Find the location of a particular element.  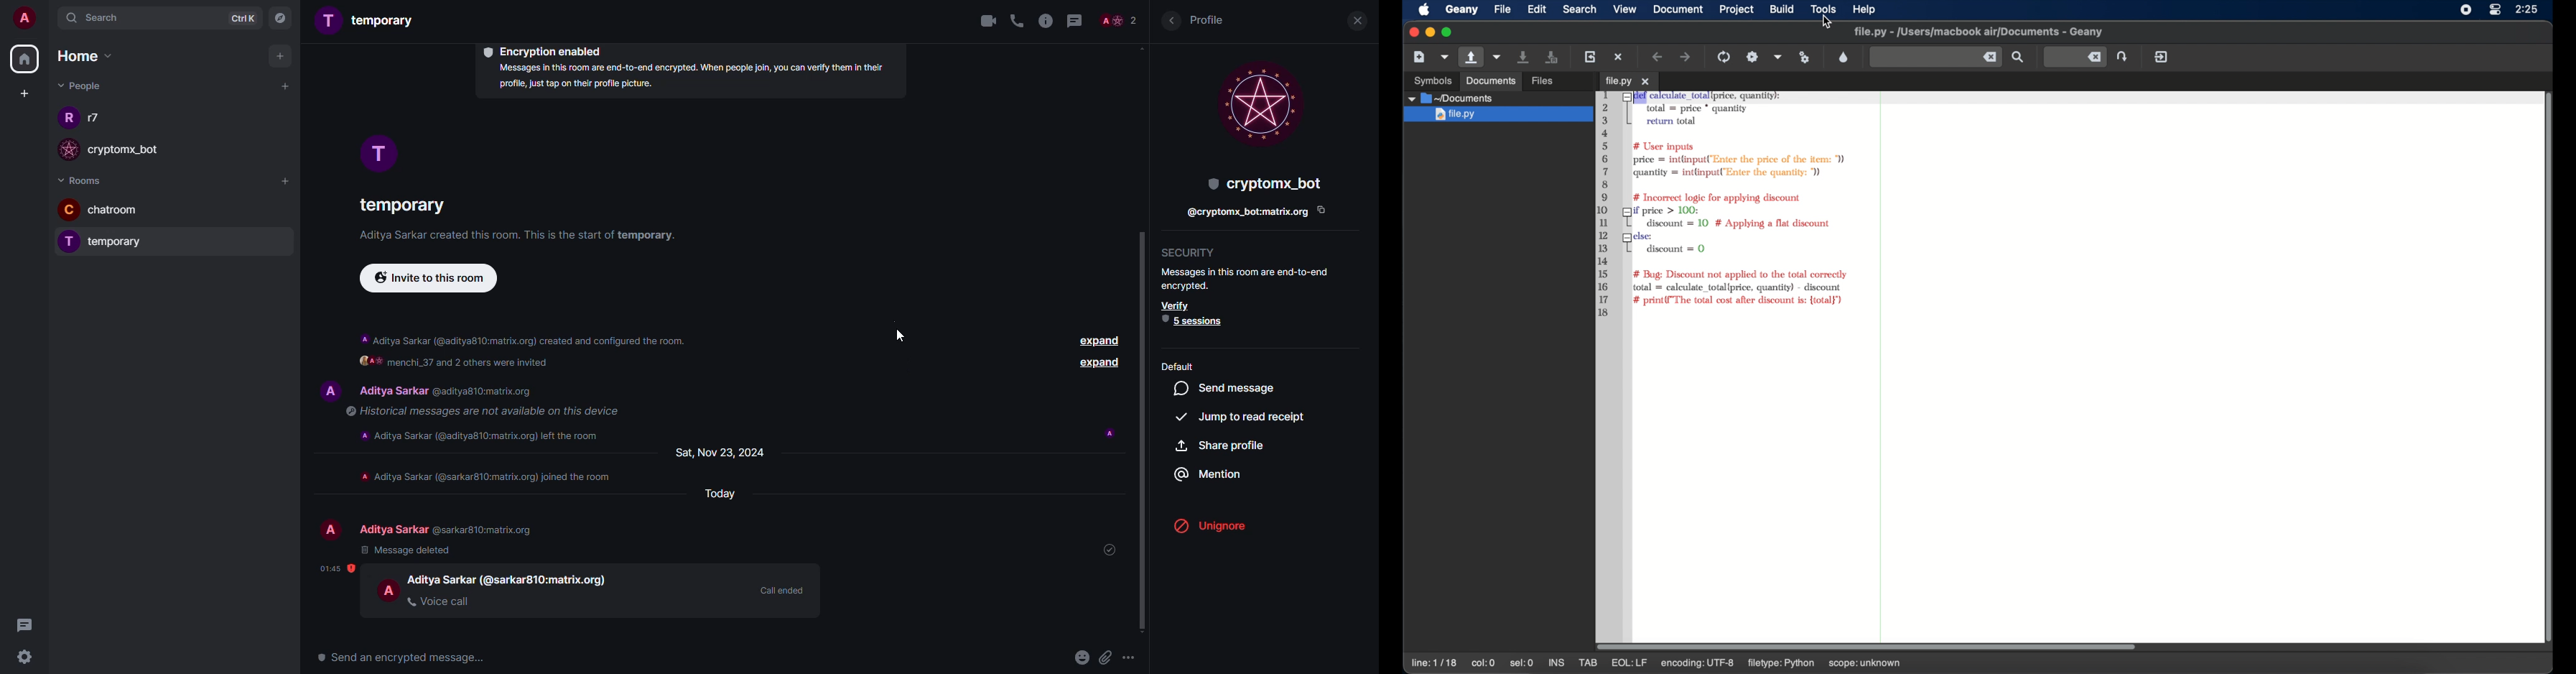

verify is located at coordinates (1176, 305).